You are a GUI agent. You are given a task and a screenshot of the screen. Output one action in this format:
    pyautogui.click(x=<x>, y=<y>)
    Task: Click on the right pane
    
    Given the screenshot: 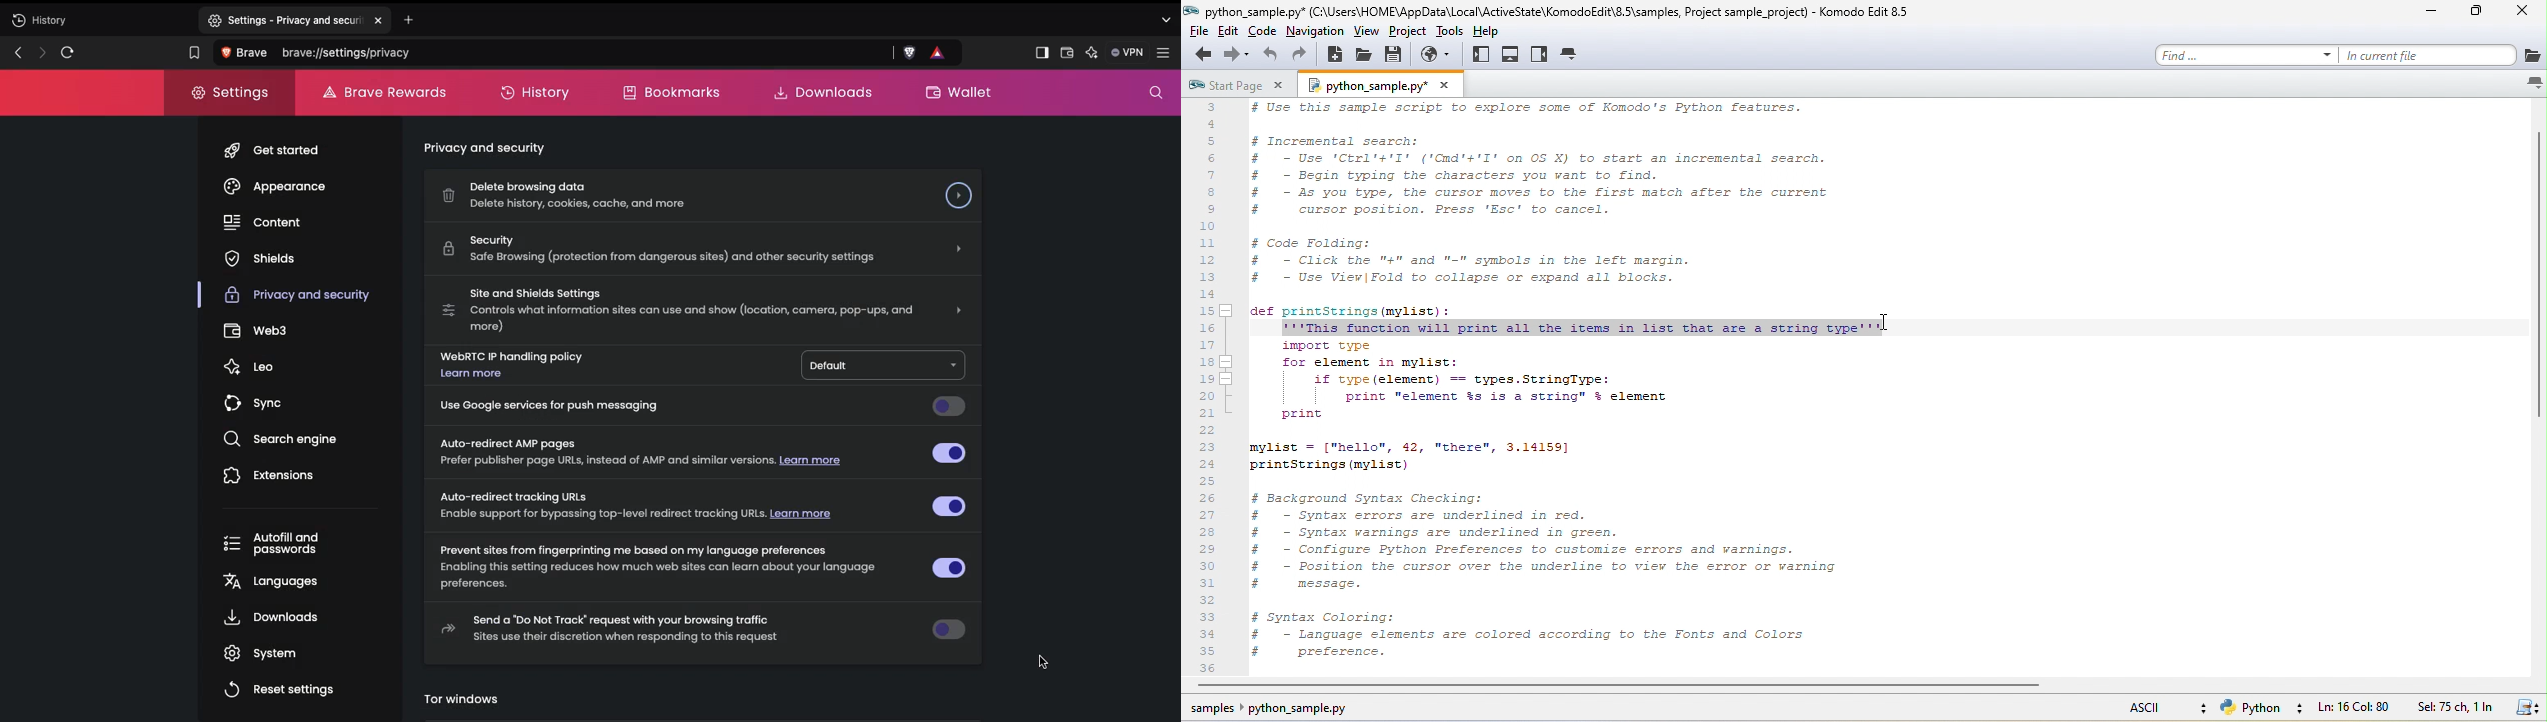 What is the action you would take?
    pyautogui.click(x=1541, y=56)
    